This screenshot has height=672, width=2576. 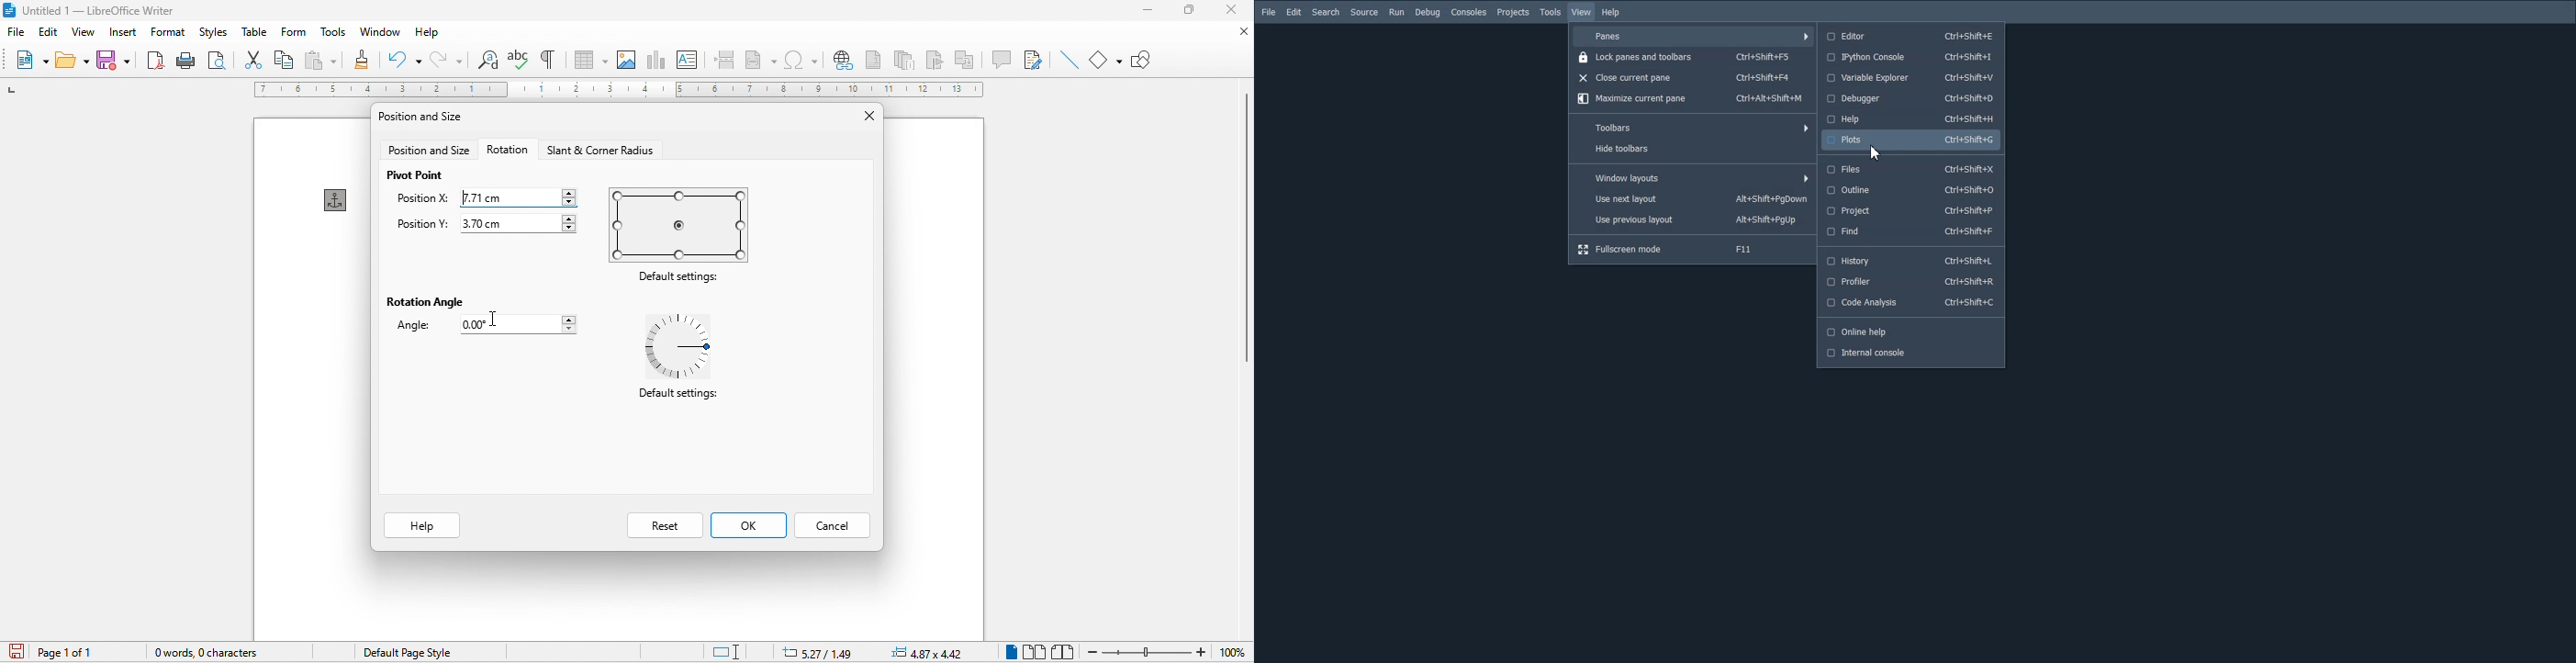 What do you see at coordinates (1913, 170) in the screenshot?
I see `Files` at bounding box center [1913, 170].